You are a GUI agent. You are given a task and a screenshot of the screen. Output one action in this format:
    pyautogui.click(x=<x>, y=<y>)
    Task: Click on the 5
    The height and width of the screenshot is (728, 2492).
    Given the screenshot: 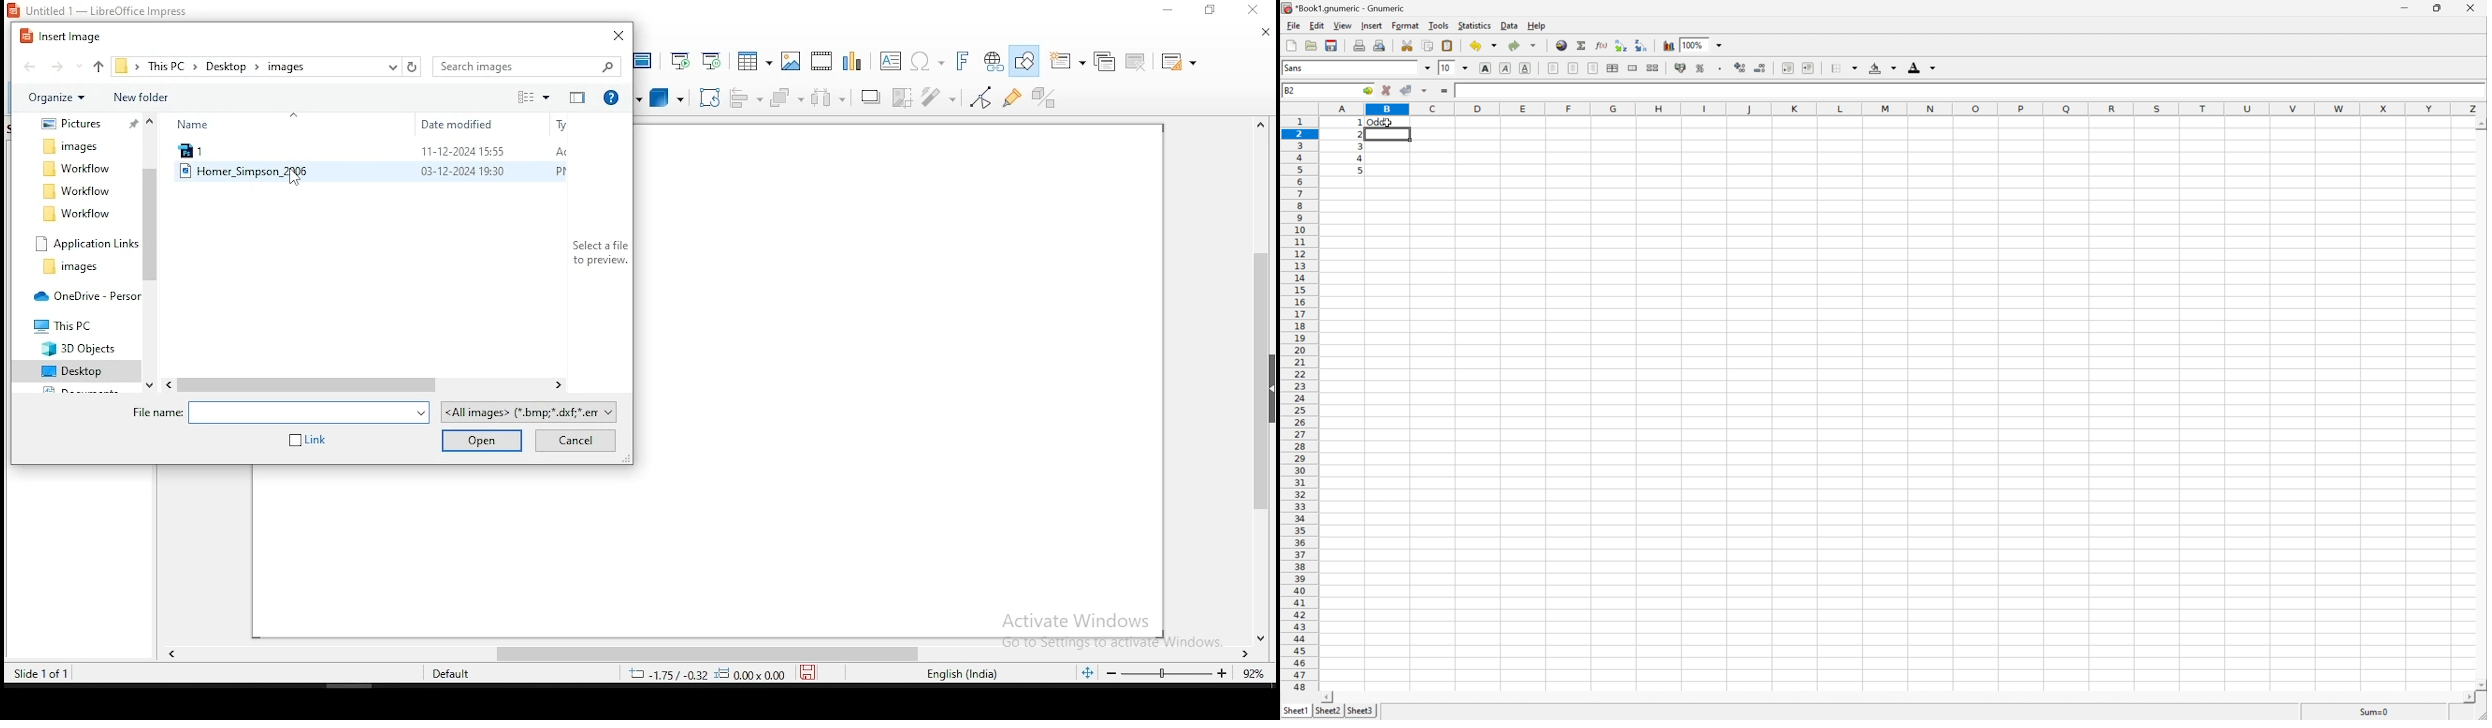 What is the action you would take?
    pyautogui.click(x=1361, y=170)
    